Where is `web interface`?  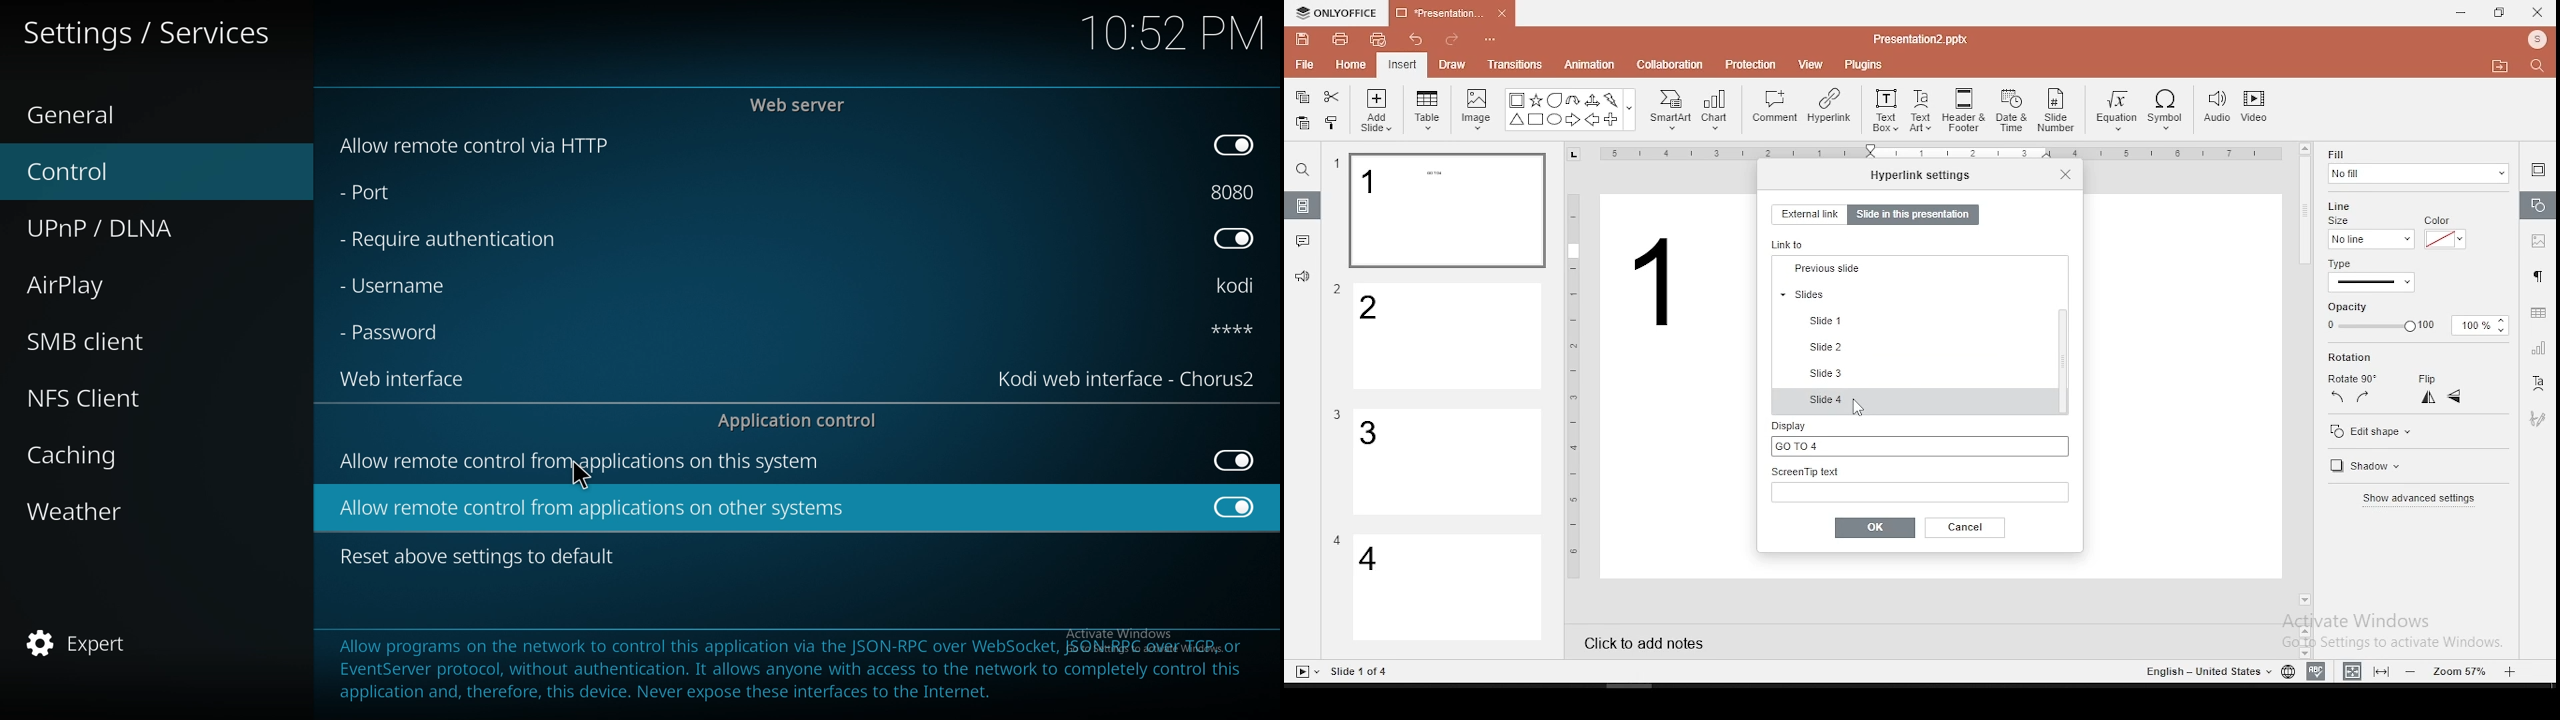
web interface is located at coordinates (411, 381).